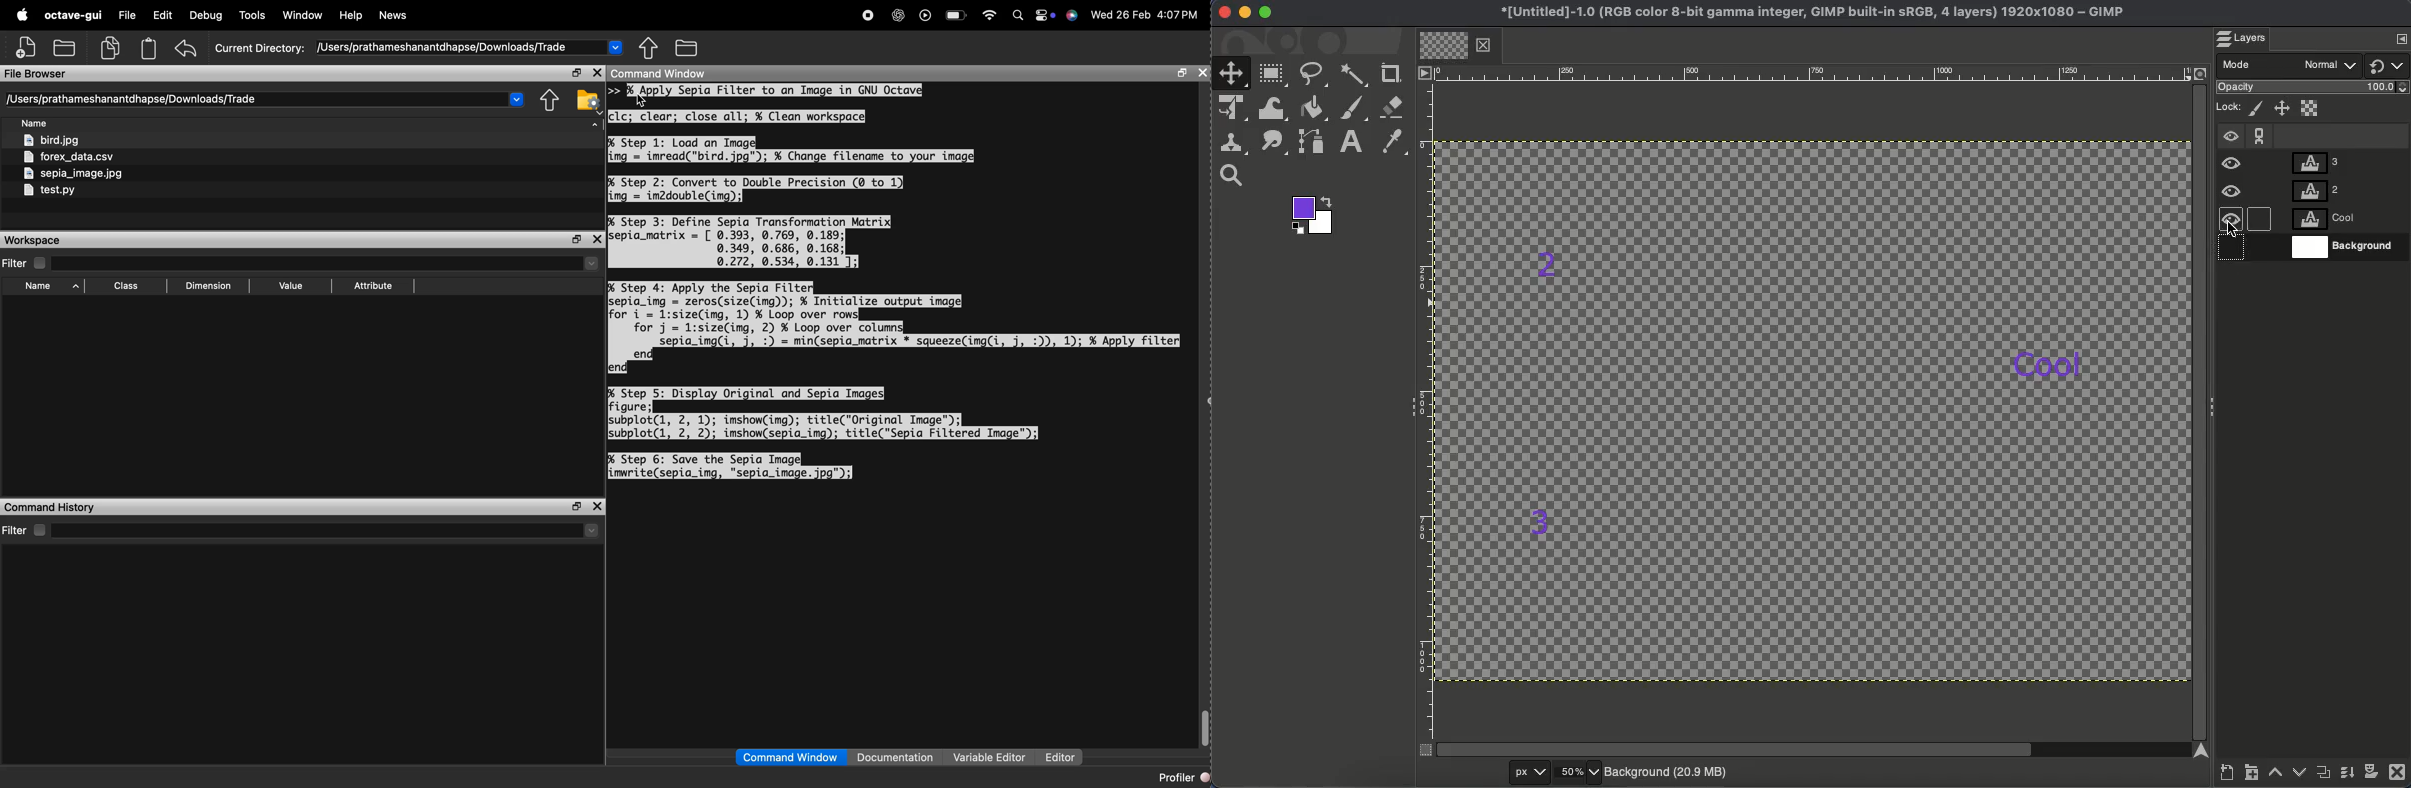 This screenshot has width=2436, height=812. I want to click on Clipboard , so click(150, 49).